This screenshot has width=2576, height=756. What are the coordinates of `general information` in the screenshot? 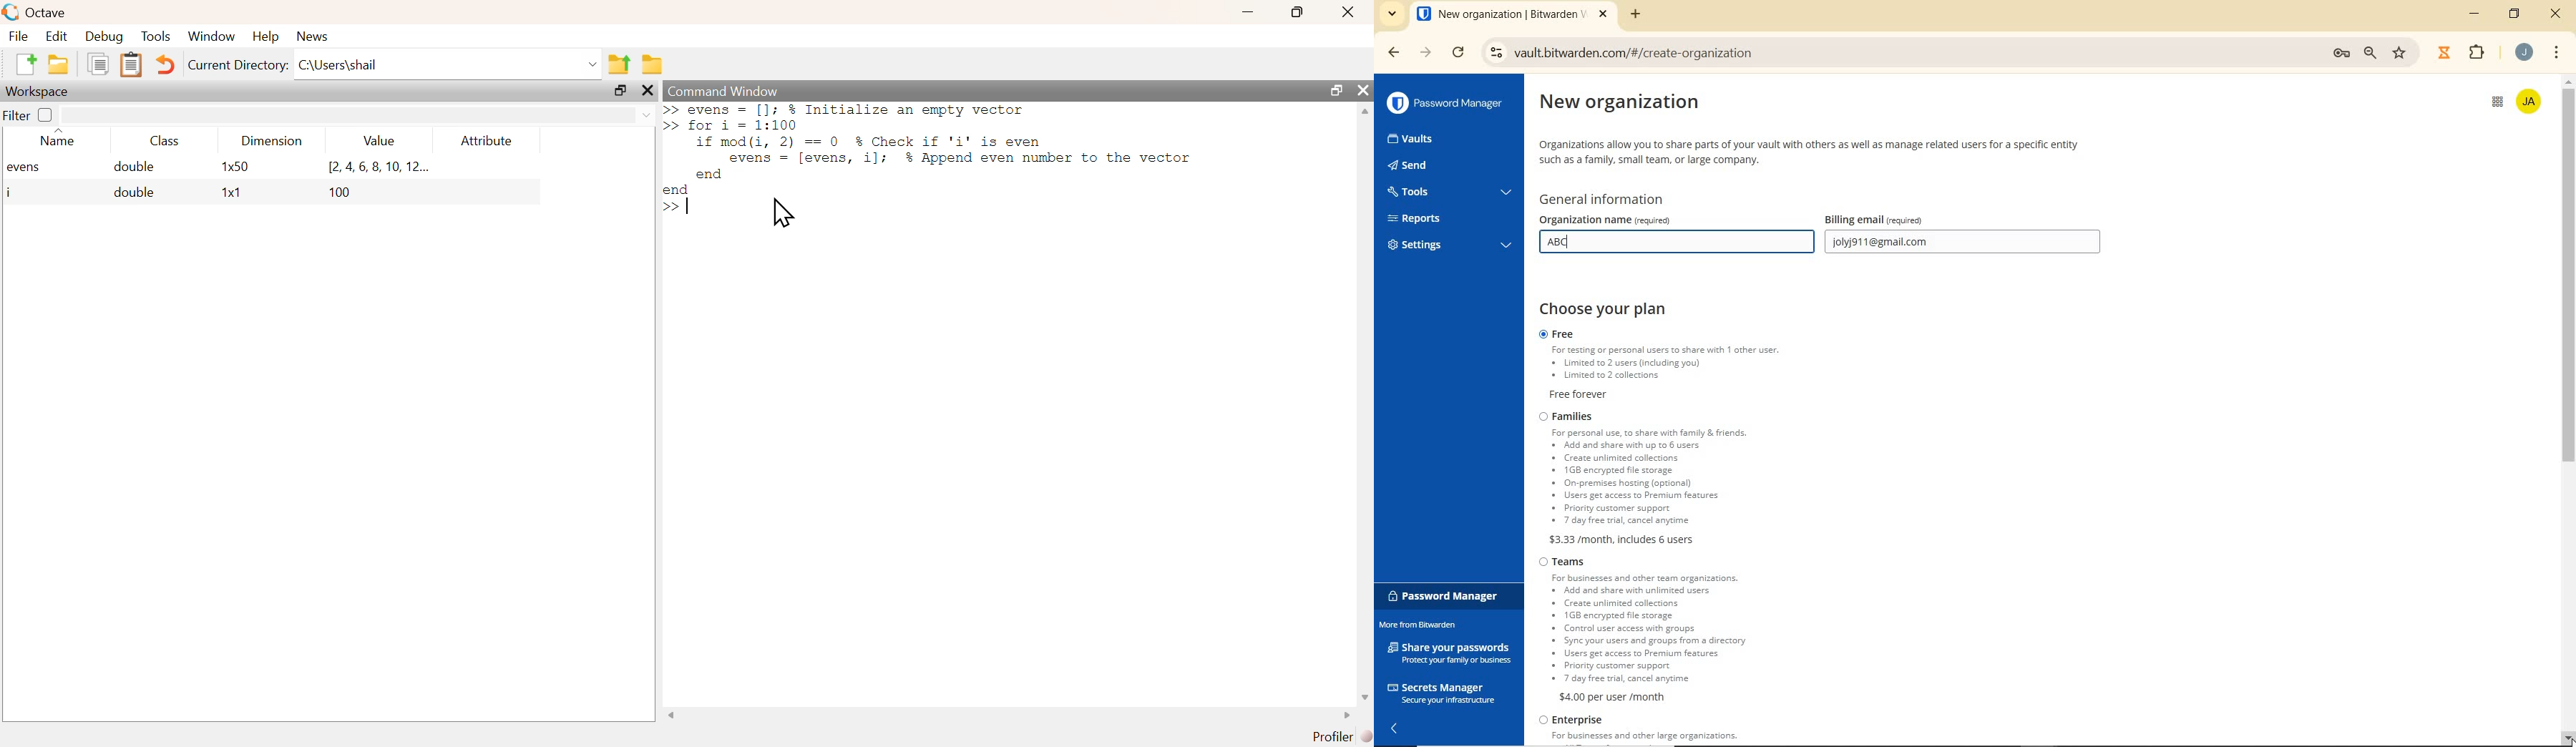 It's located at (1609, 200).